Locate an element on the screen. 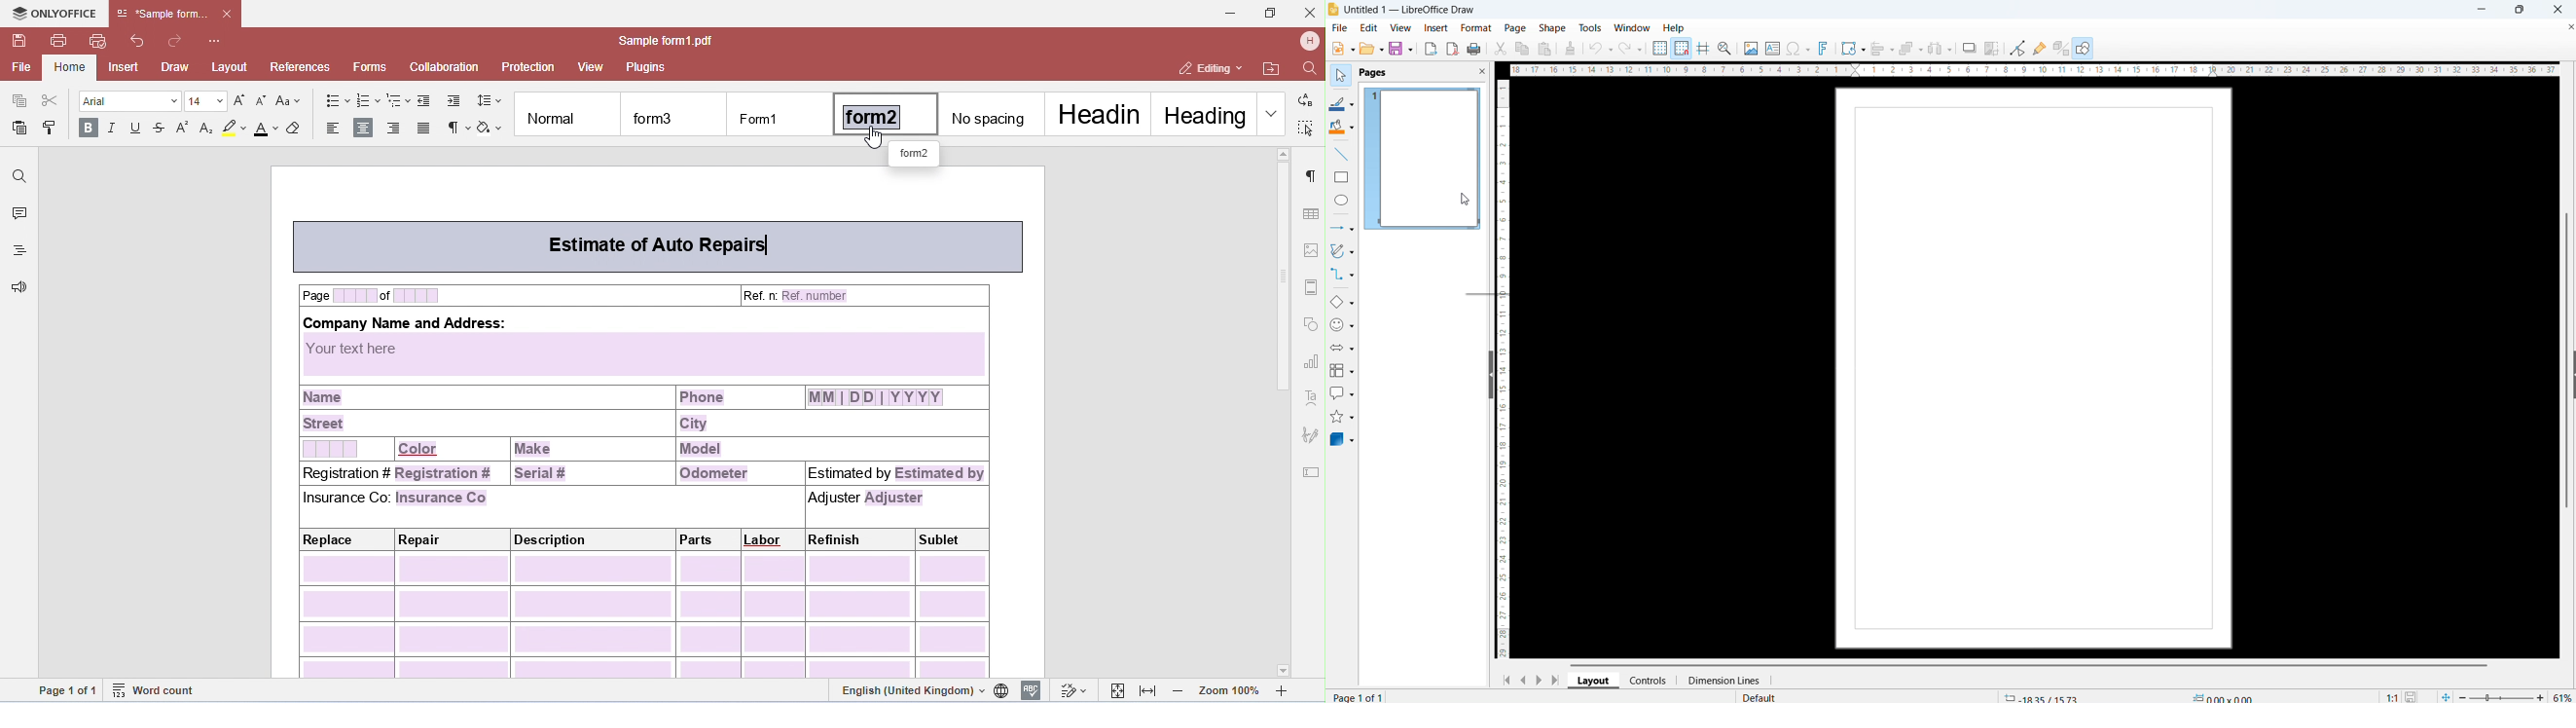 This screenshot has height=728, width=2576. Horizontal ruler  is located at coordinates (2036, 71).